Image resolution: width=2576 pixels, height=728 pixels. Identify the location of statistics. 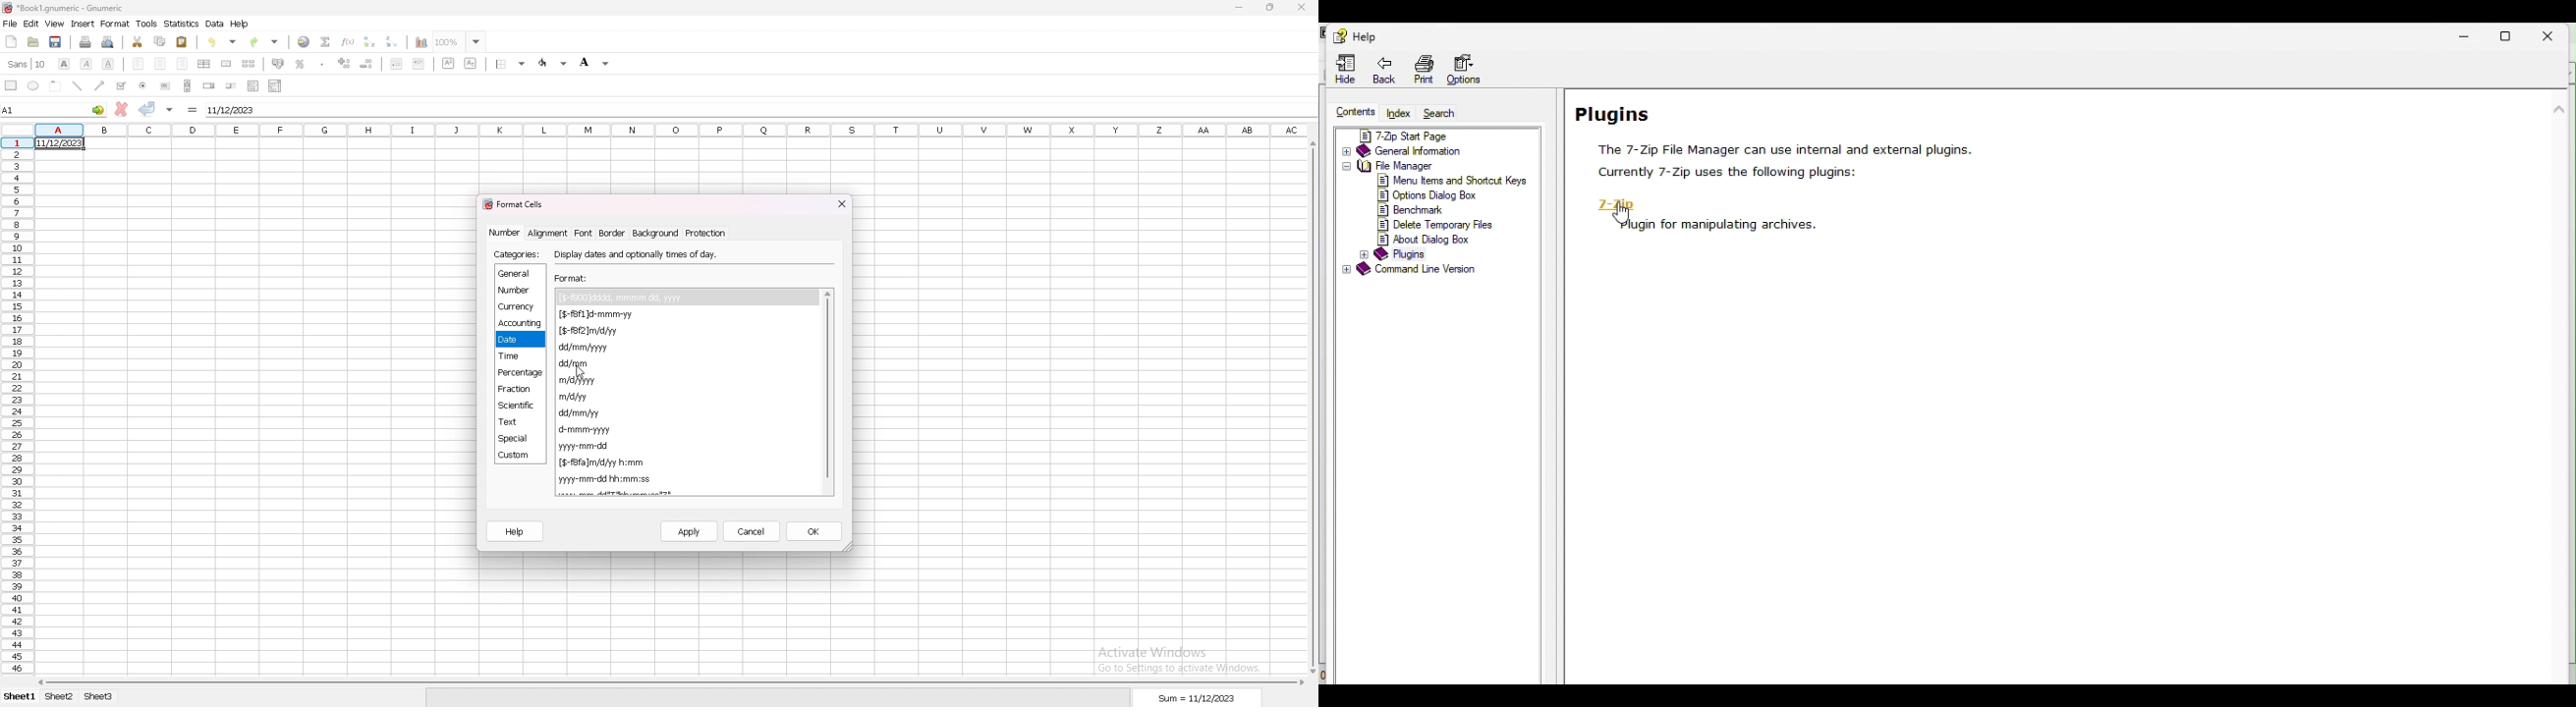
(183, 23).